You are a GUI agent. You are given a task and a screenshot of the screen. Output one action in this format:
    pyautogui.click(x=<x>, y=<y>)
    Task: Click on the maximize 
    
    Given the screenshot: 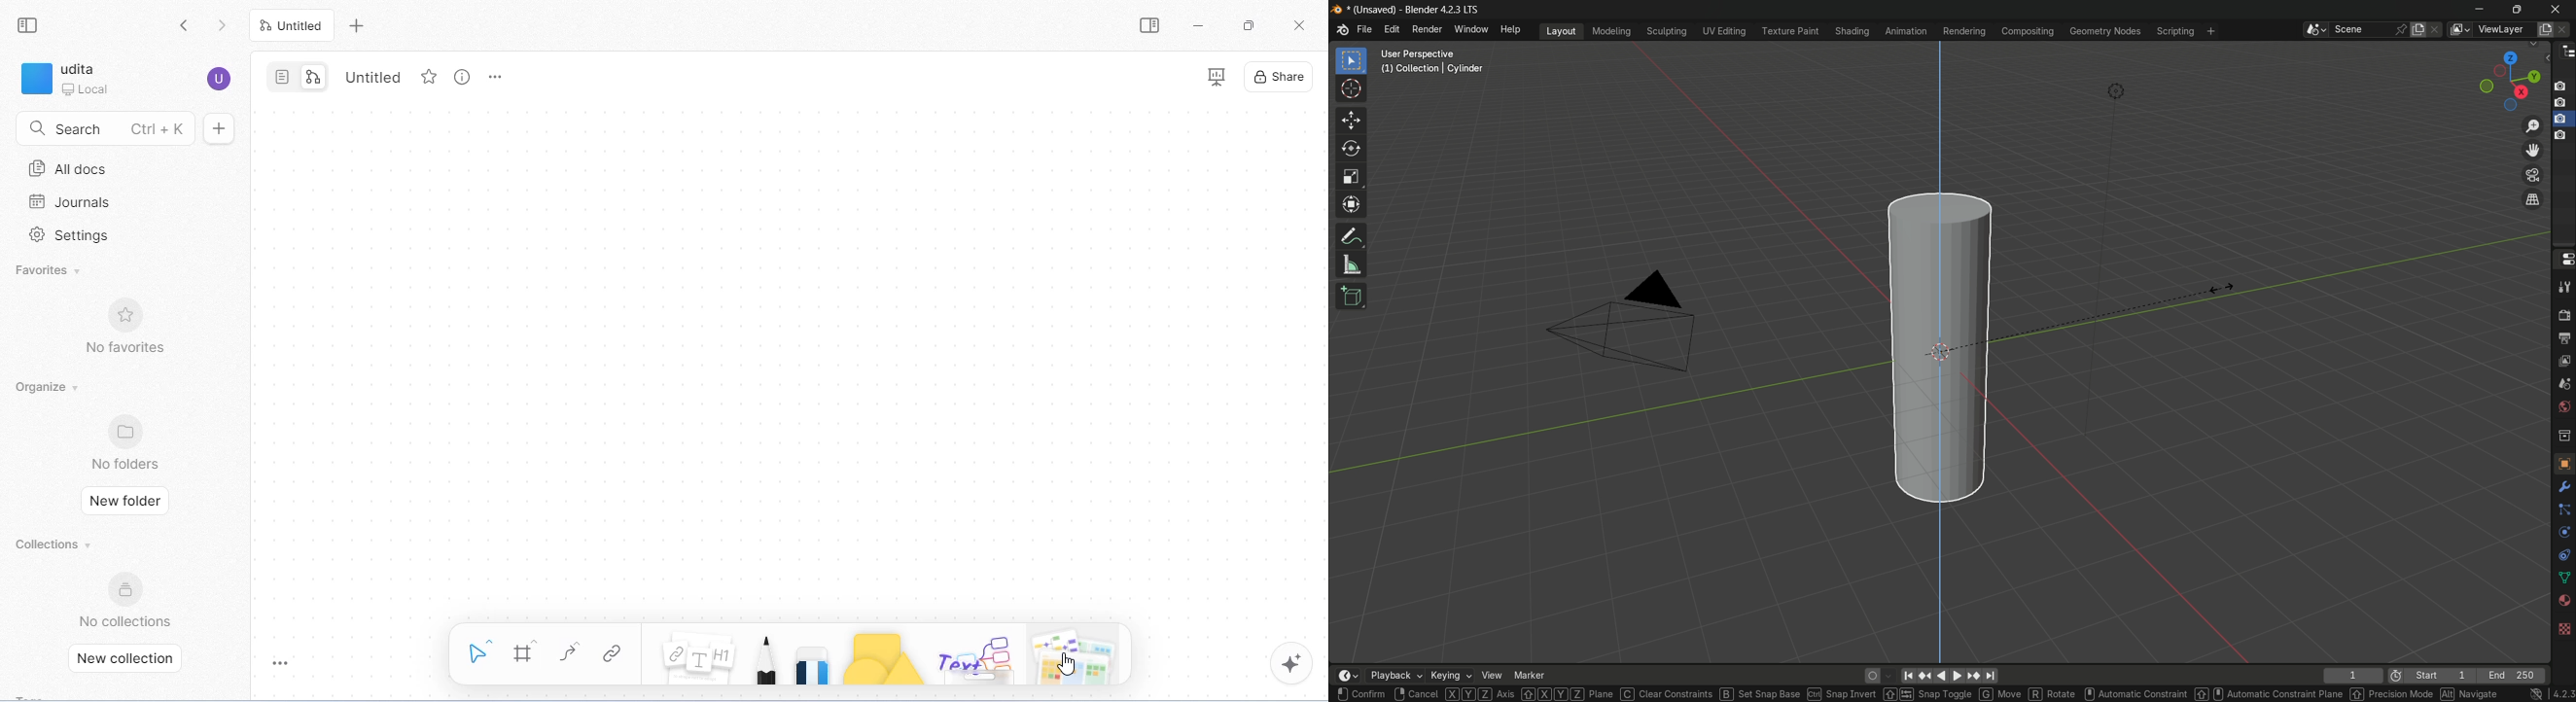 What is the action you would take?
    pyautogui.click(x=1248, y=24)
    